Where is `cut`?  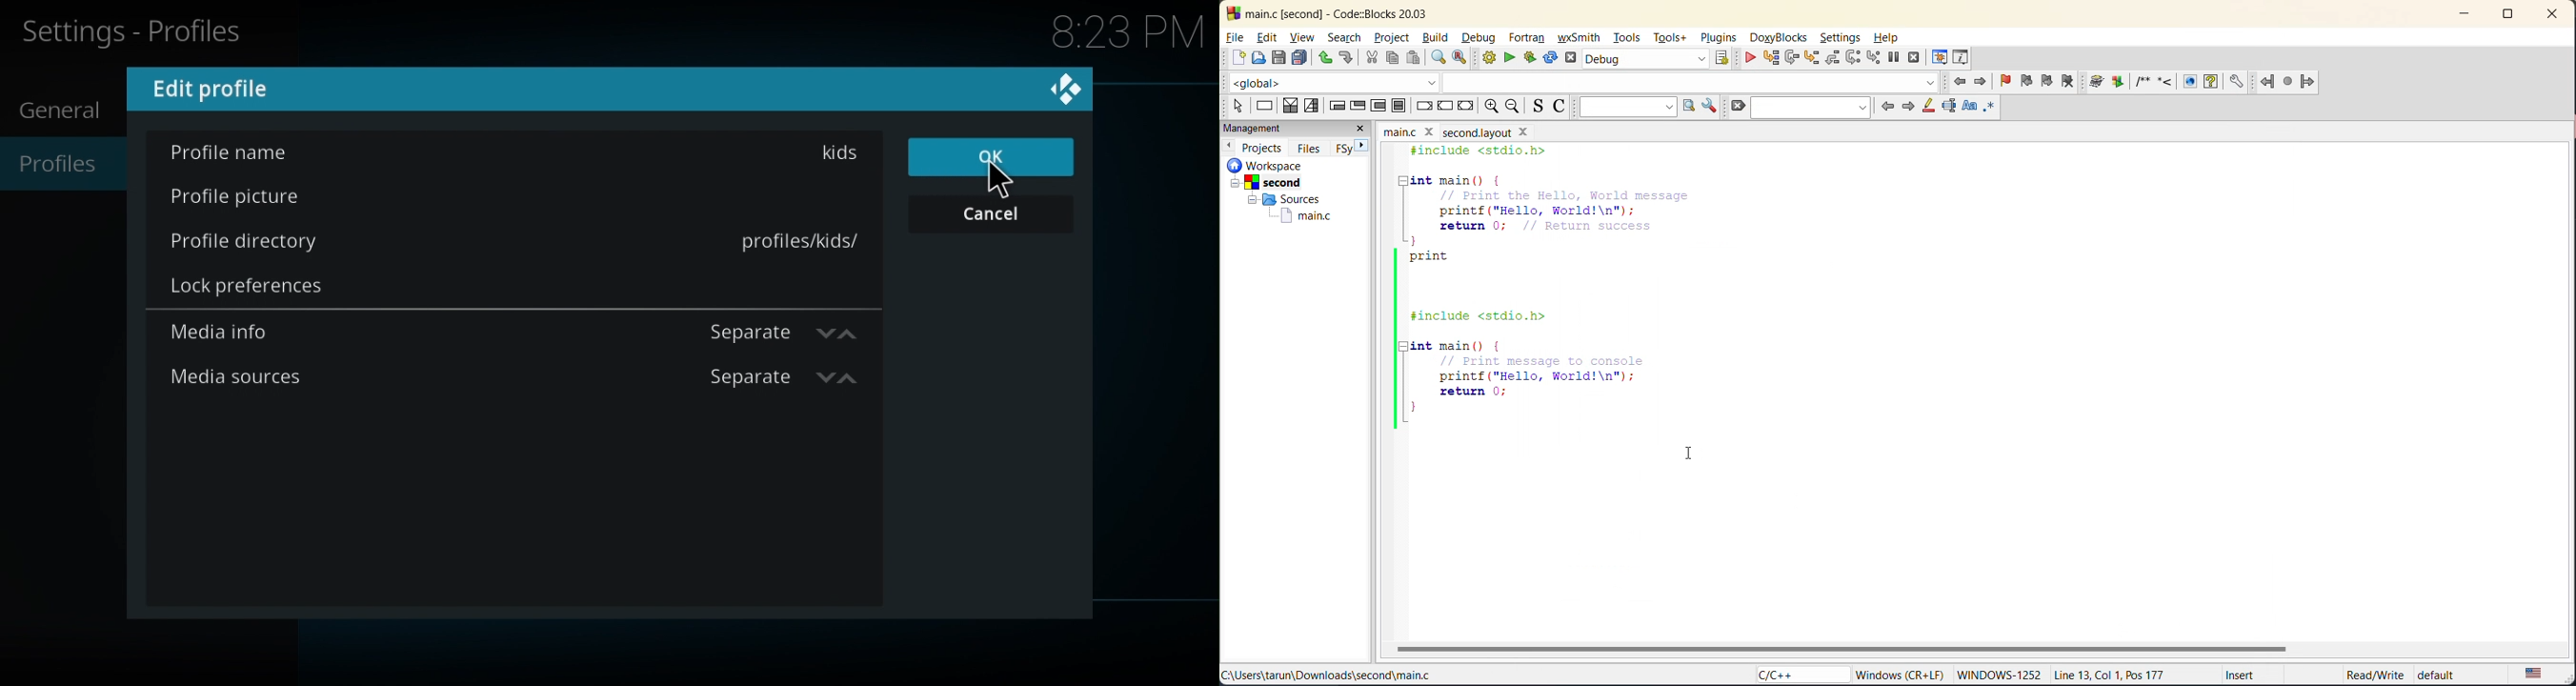
cut is located at coordinates (1371, 58).